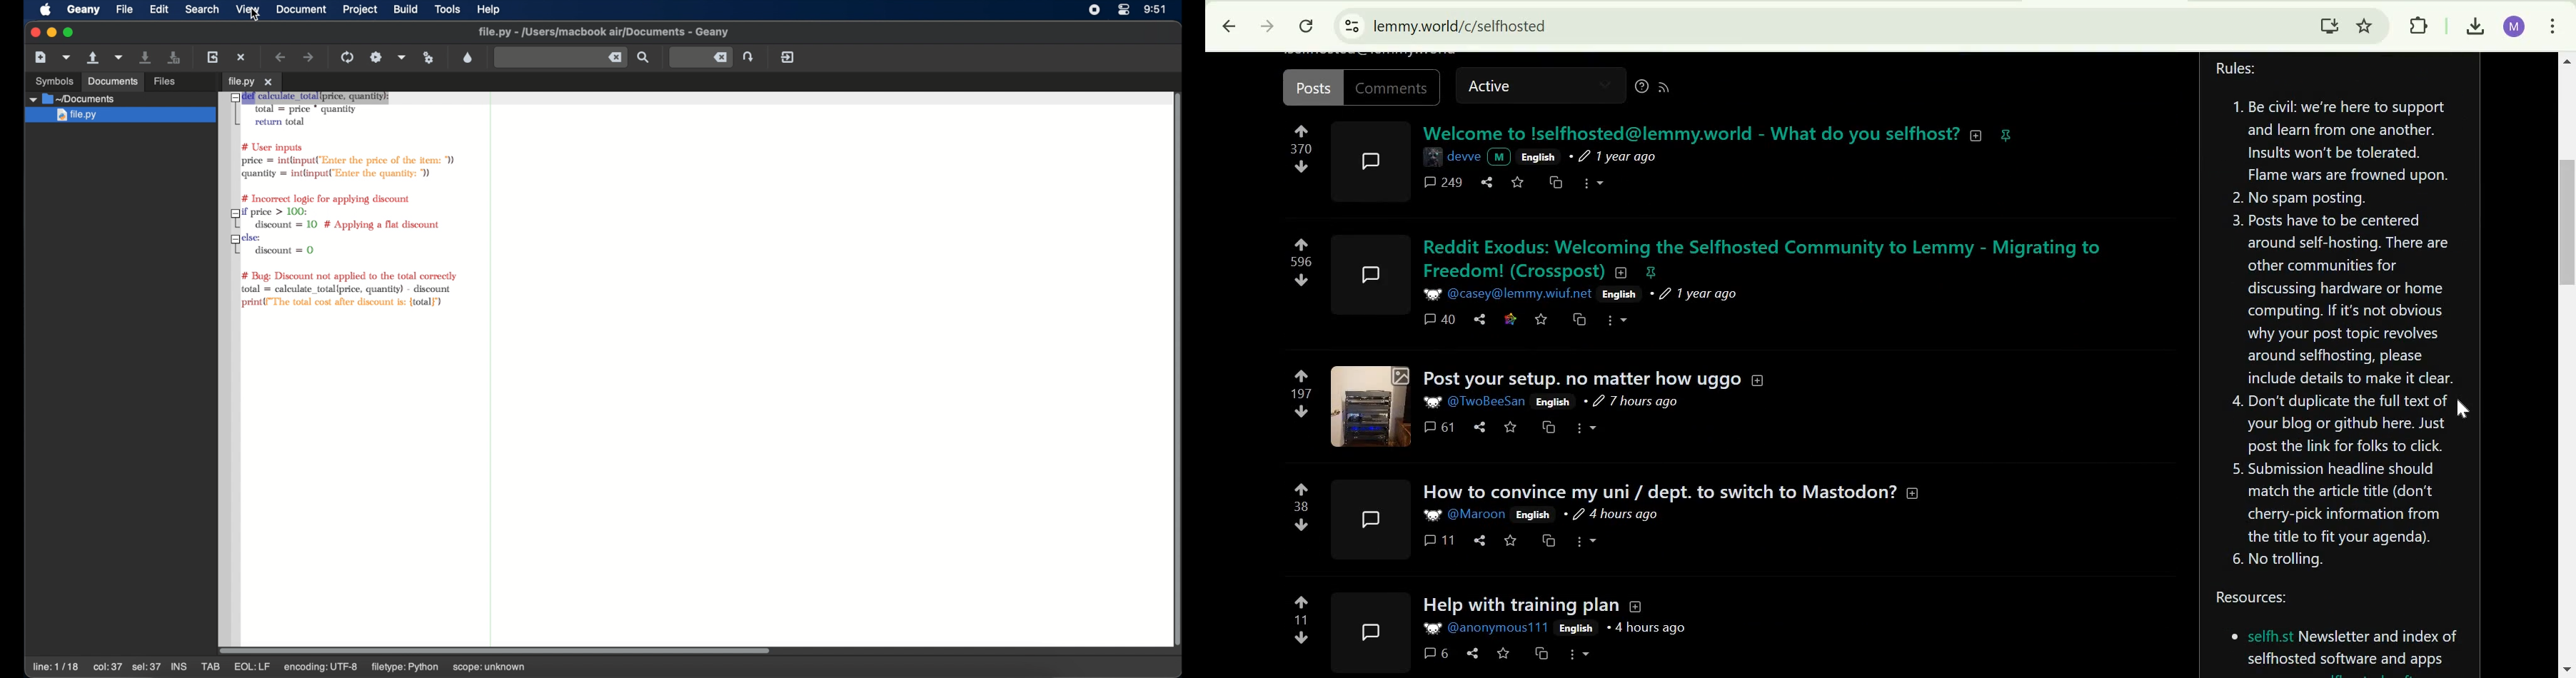 Image resolution: width=2576 pixels, height=700 pixels. Describe the element at coordinates (1372, 161) in the screenshot. I see `expand here` at that location.